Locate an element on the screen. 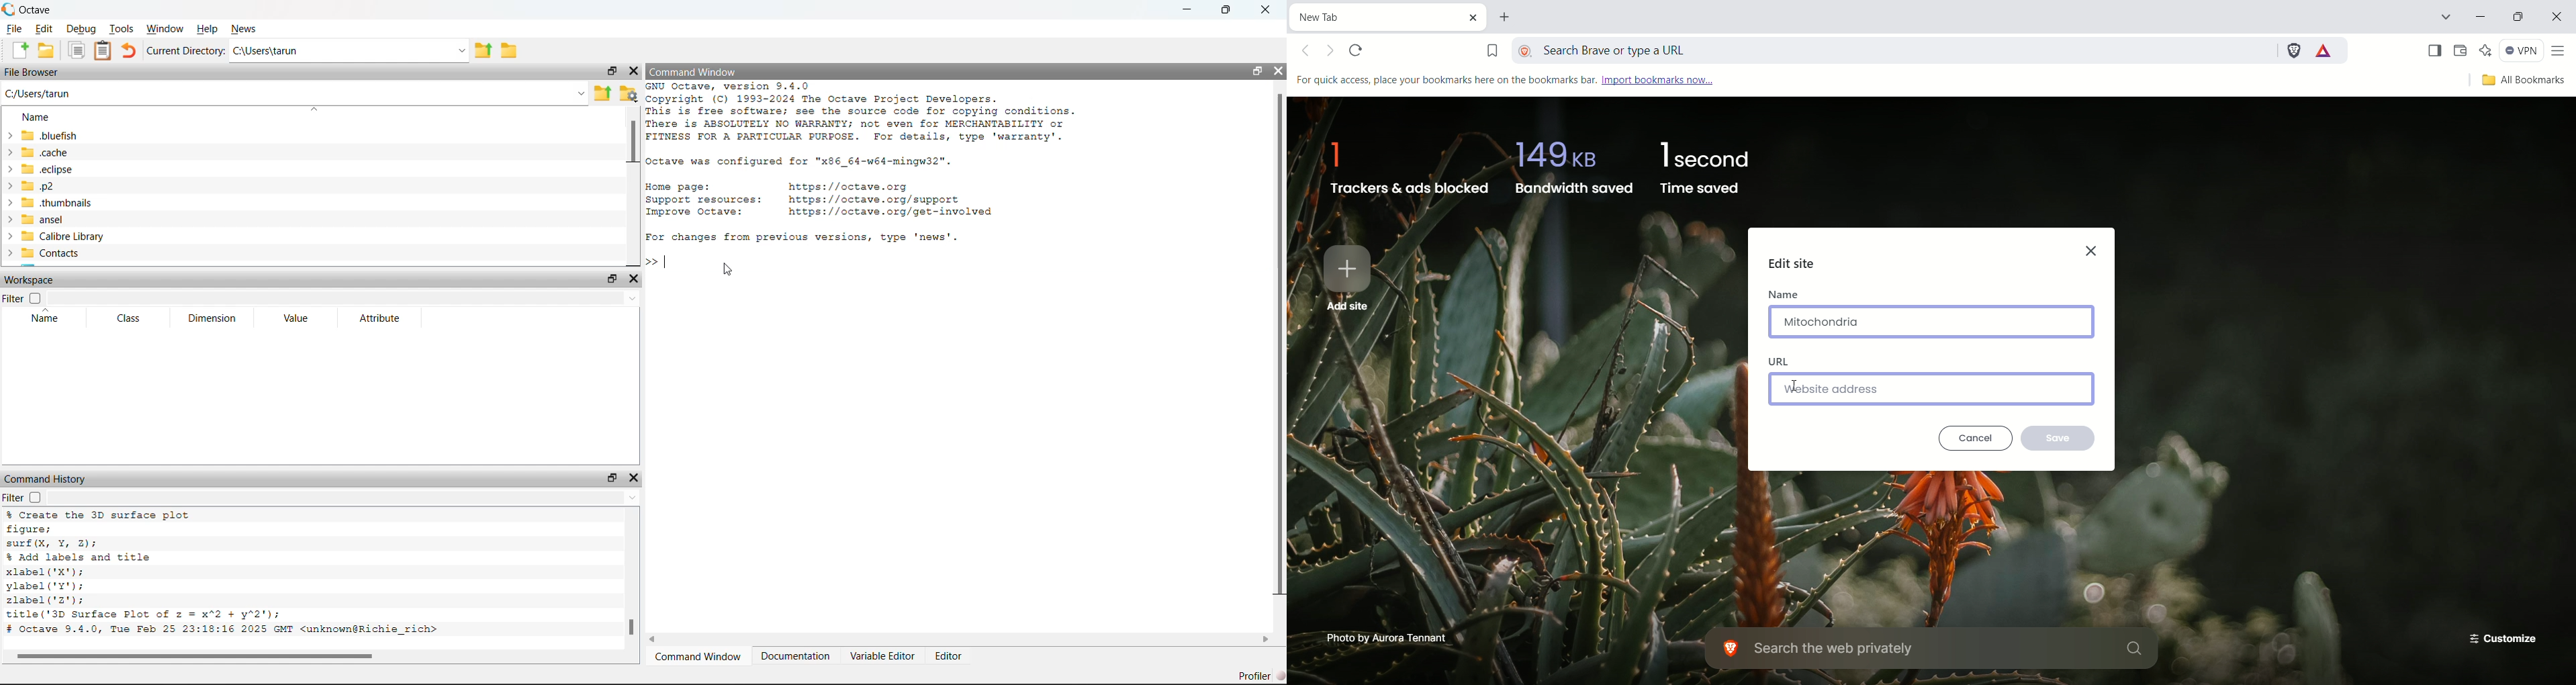 The image size is (2576, 700). Filter is located at coordinates (13, 497).